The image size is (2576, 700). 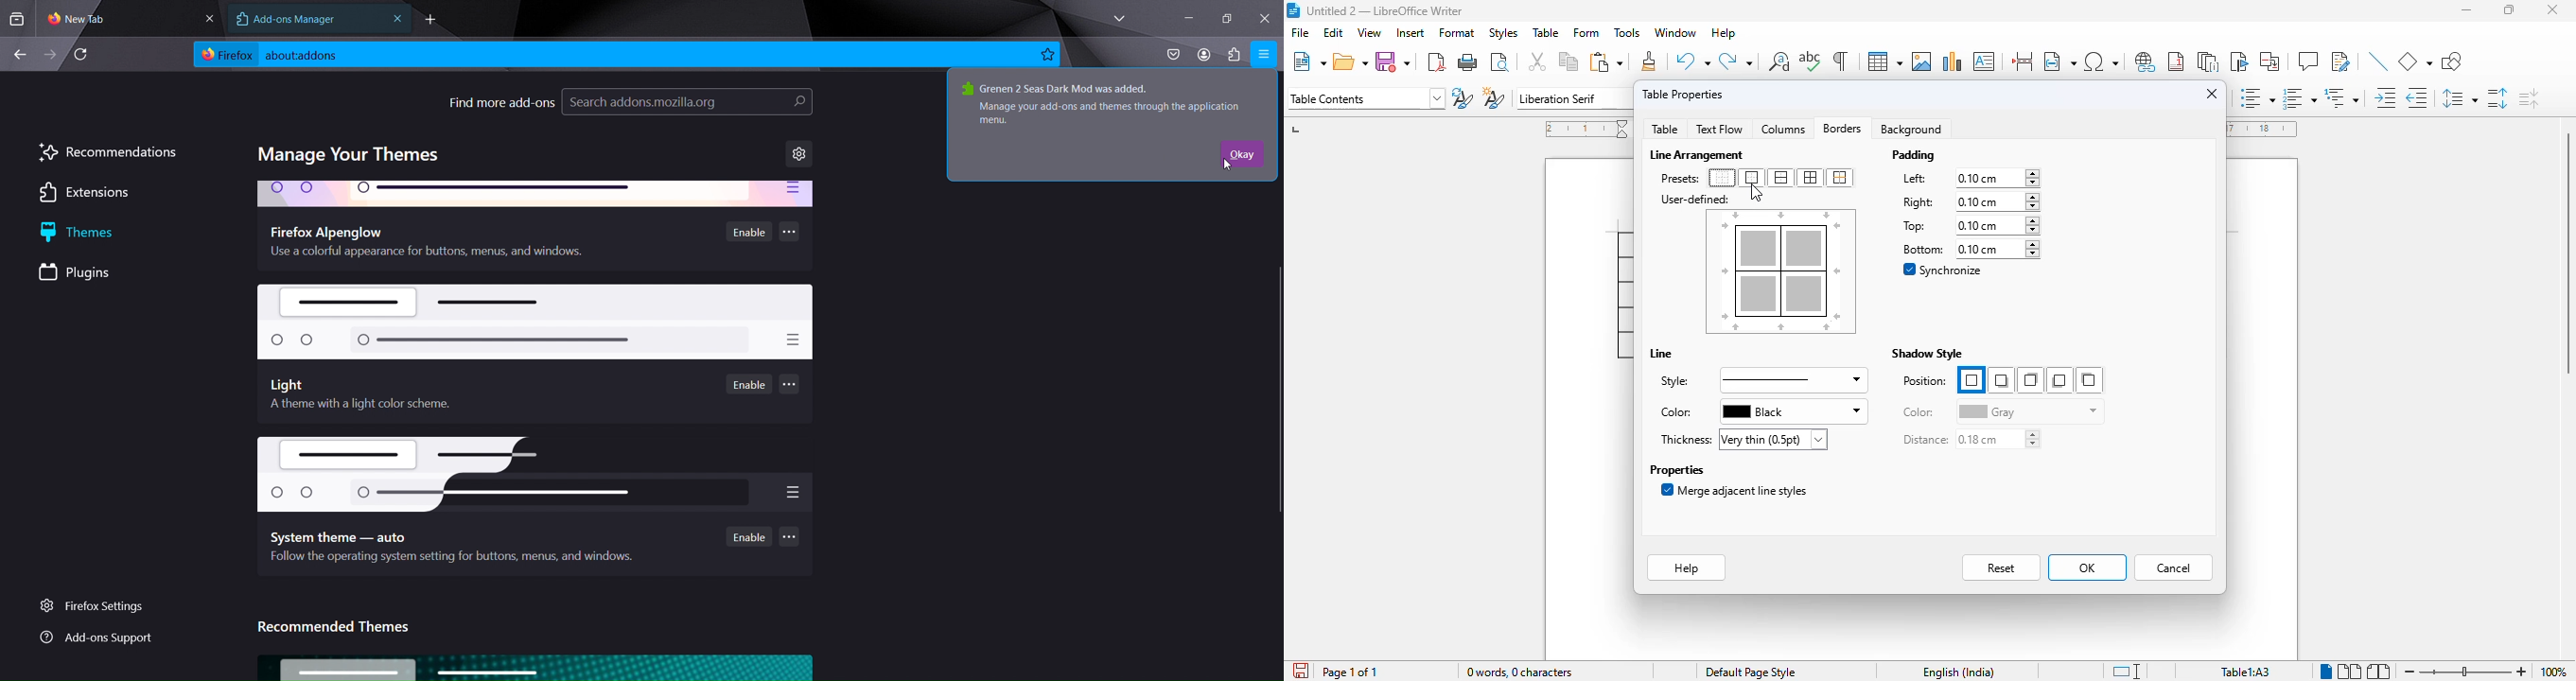 What do you see at coordinates (1966, 672) in the screenshot?
I see `English (India)` at bounding box center [1966, 672].